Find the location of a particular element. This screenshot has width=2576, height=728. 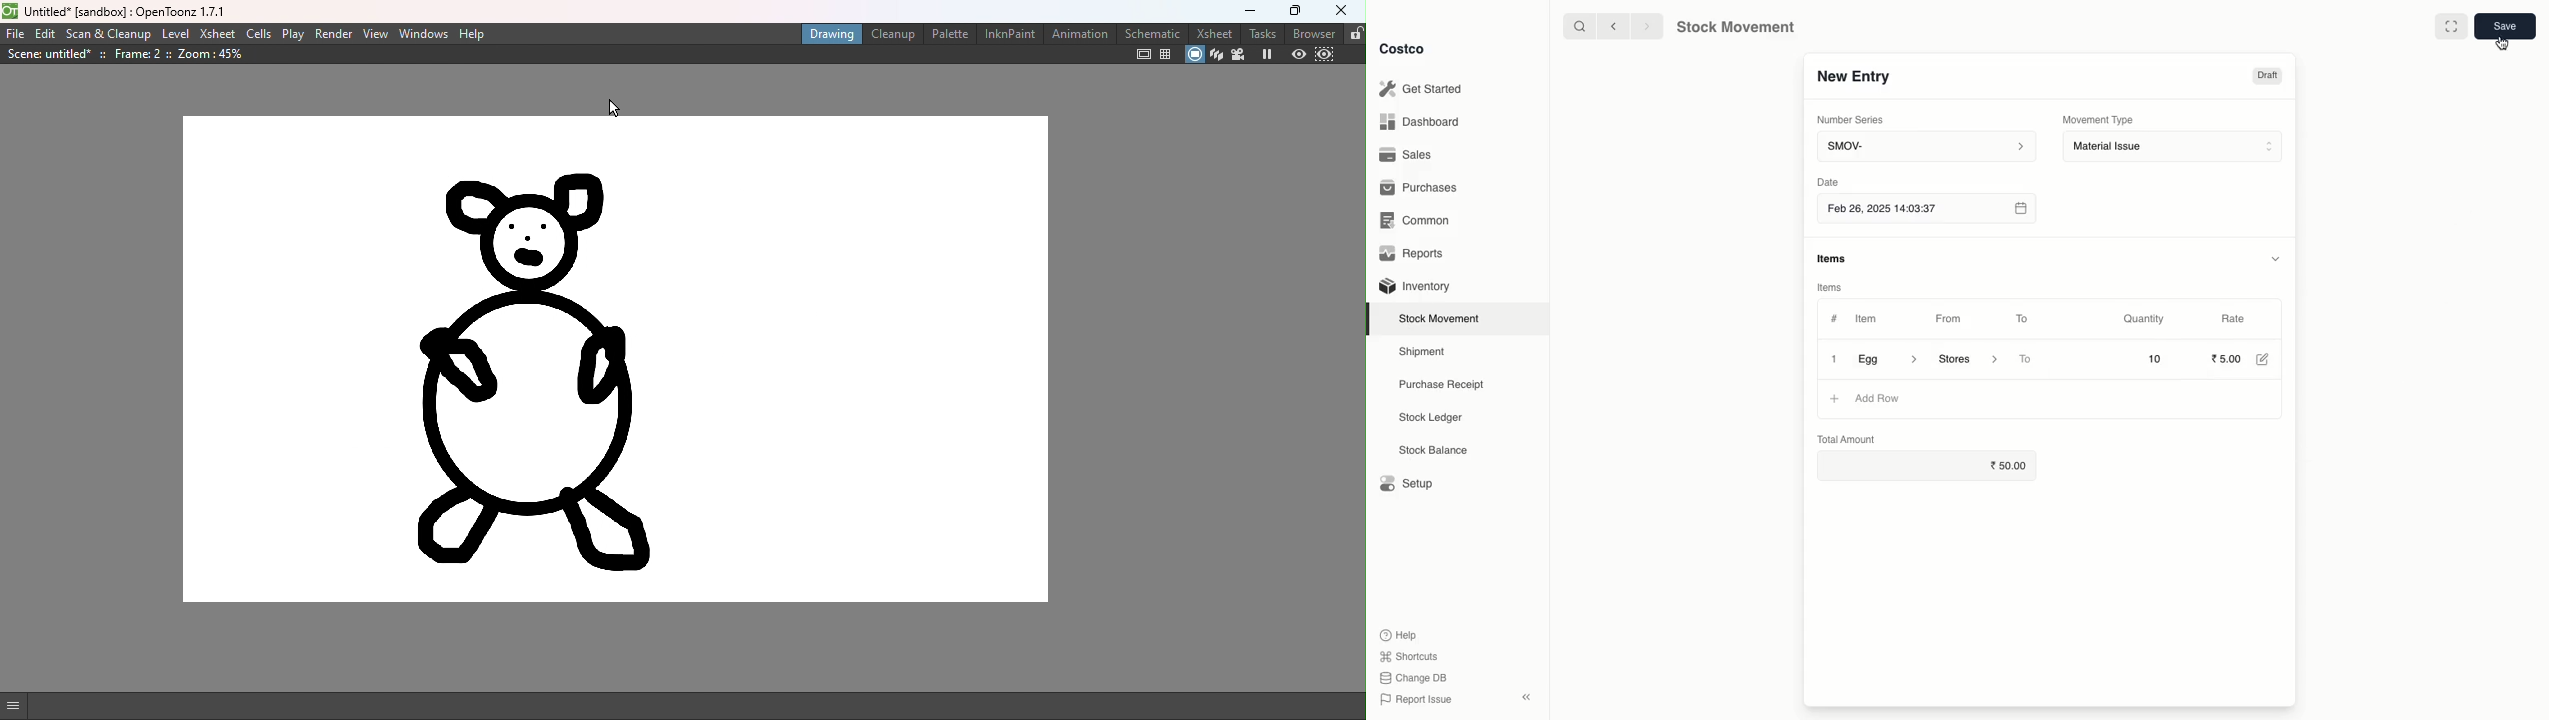

Get Started is located at coordinates (1424, 88).